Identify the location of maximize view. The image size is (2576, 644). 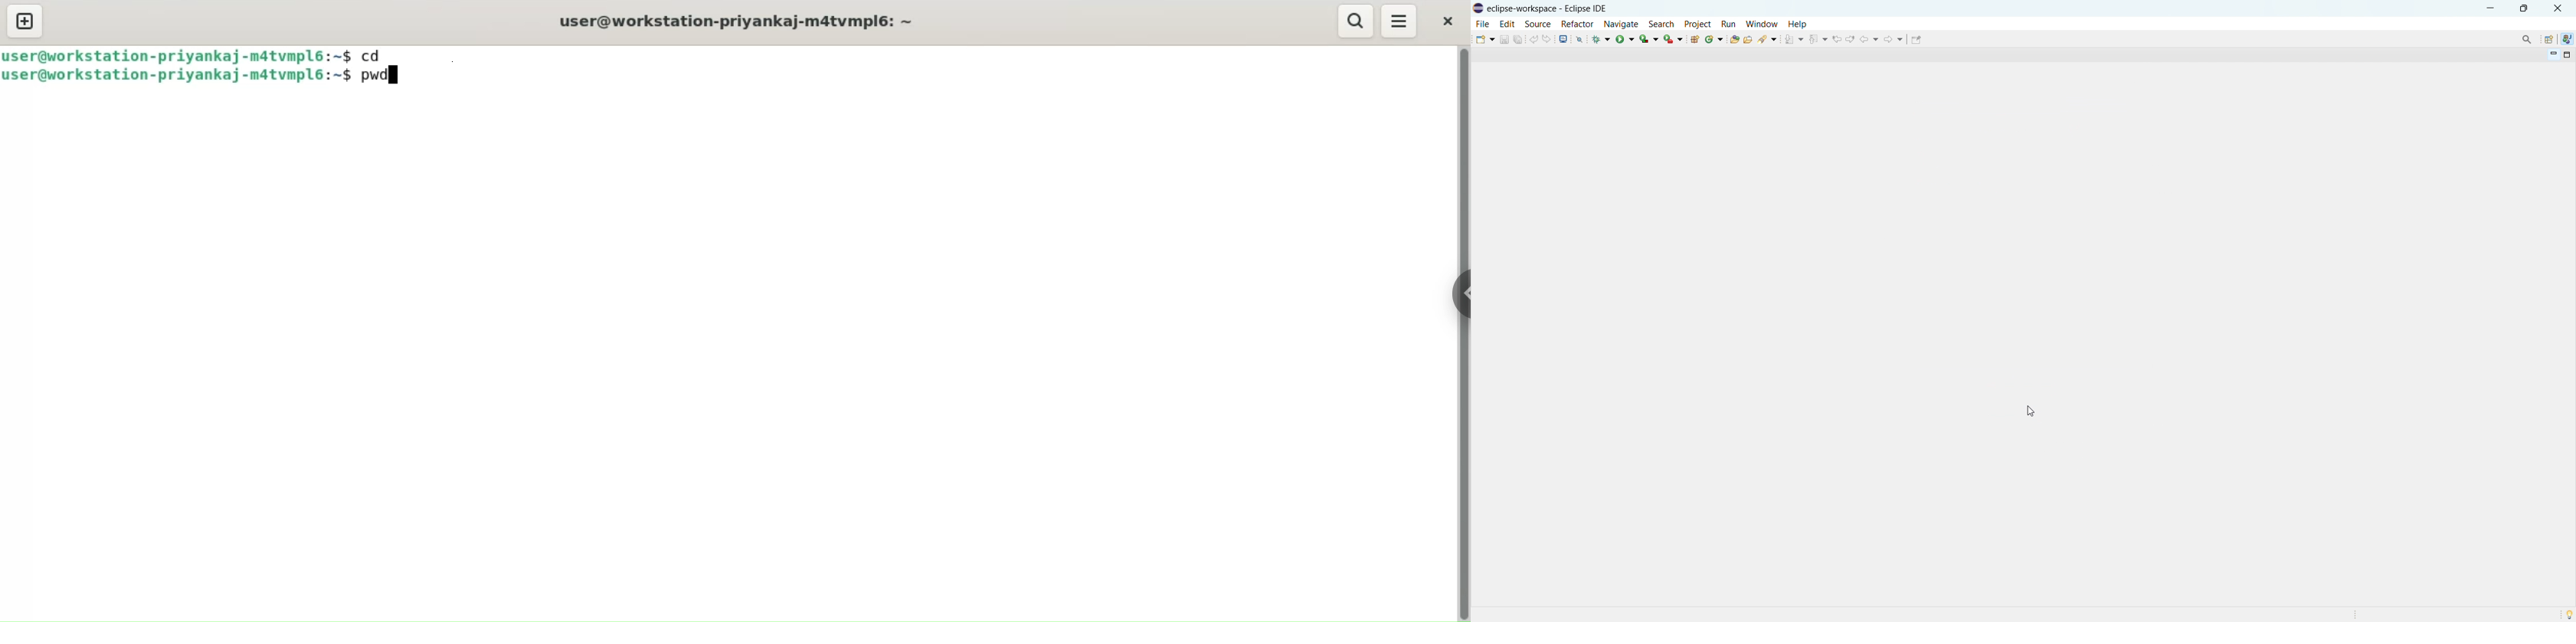
(2566, 55).